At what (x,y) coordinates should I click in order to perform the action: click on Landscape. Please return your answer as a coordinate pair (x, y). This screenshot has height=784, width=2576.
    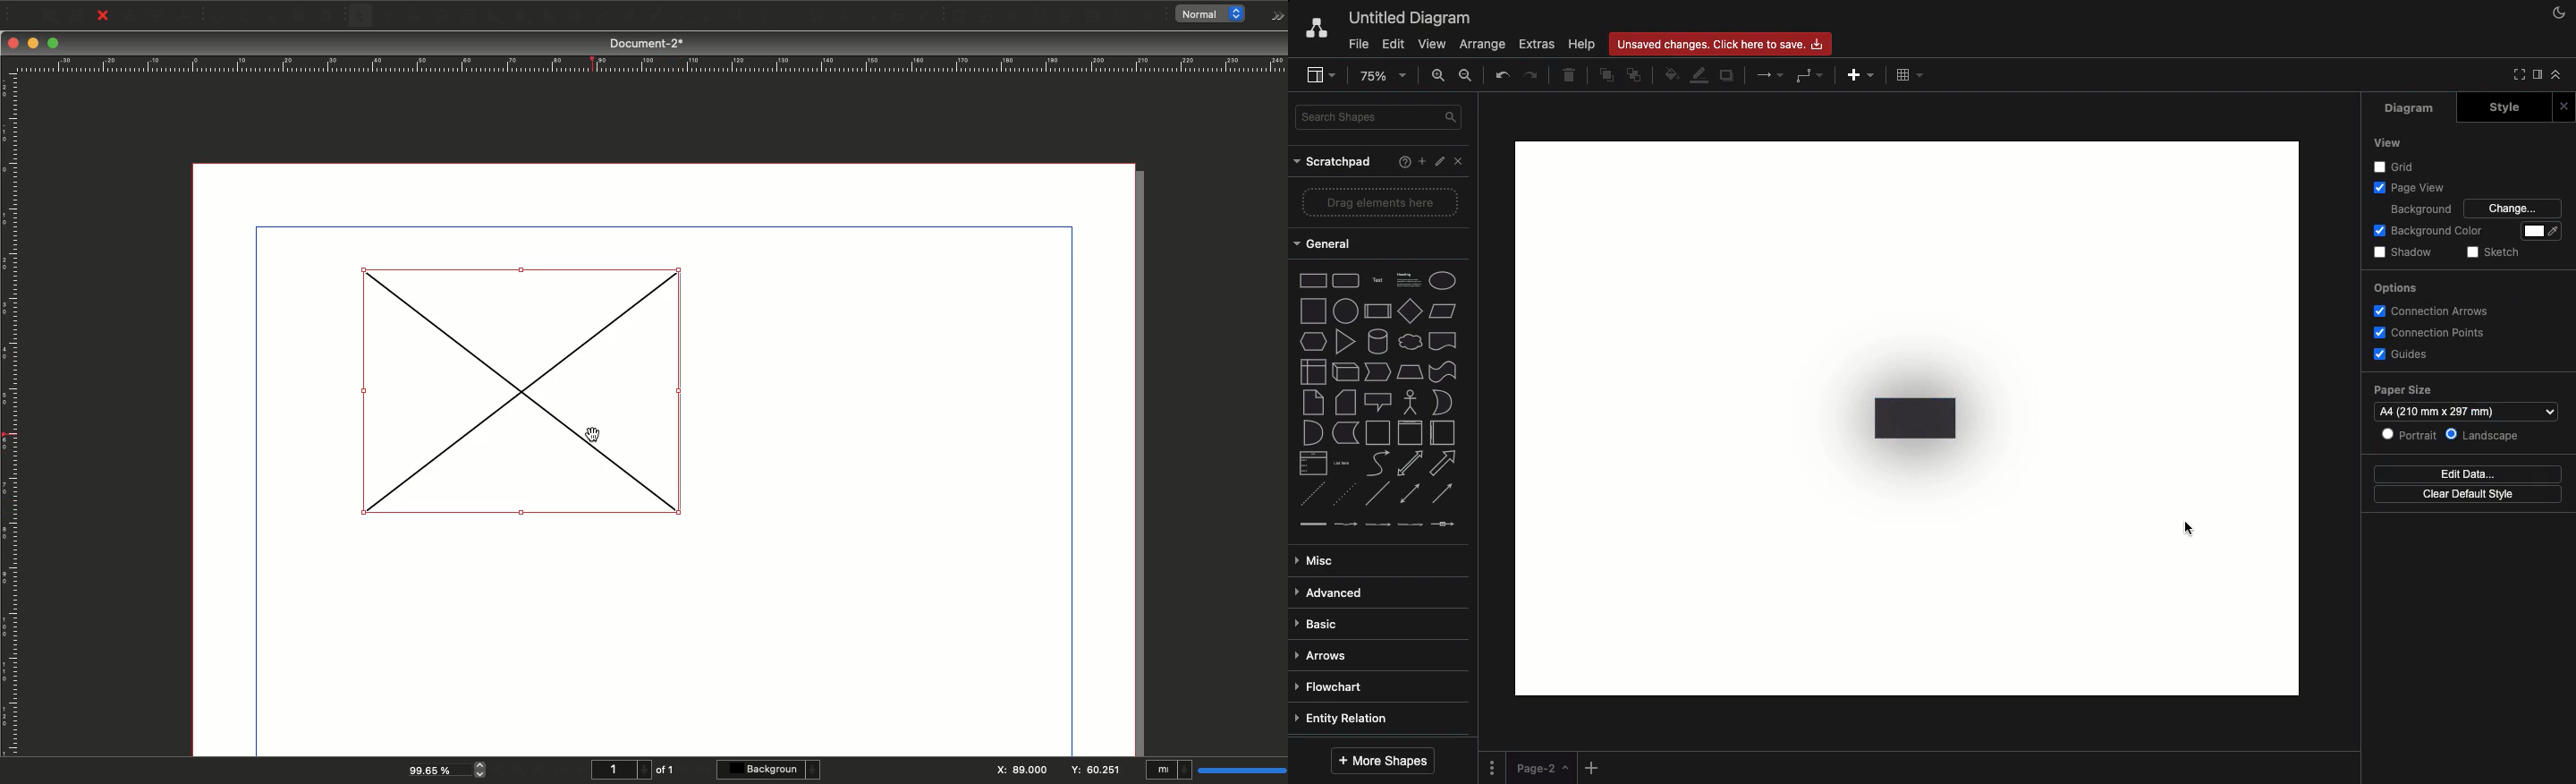
    Looking at the image, I should click on (2481, 436).